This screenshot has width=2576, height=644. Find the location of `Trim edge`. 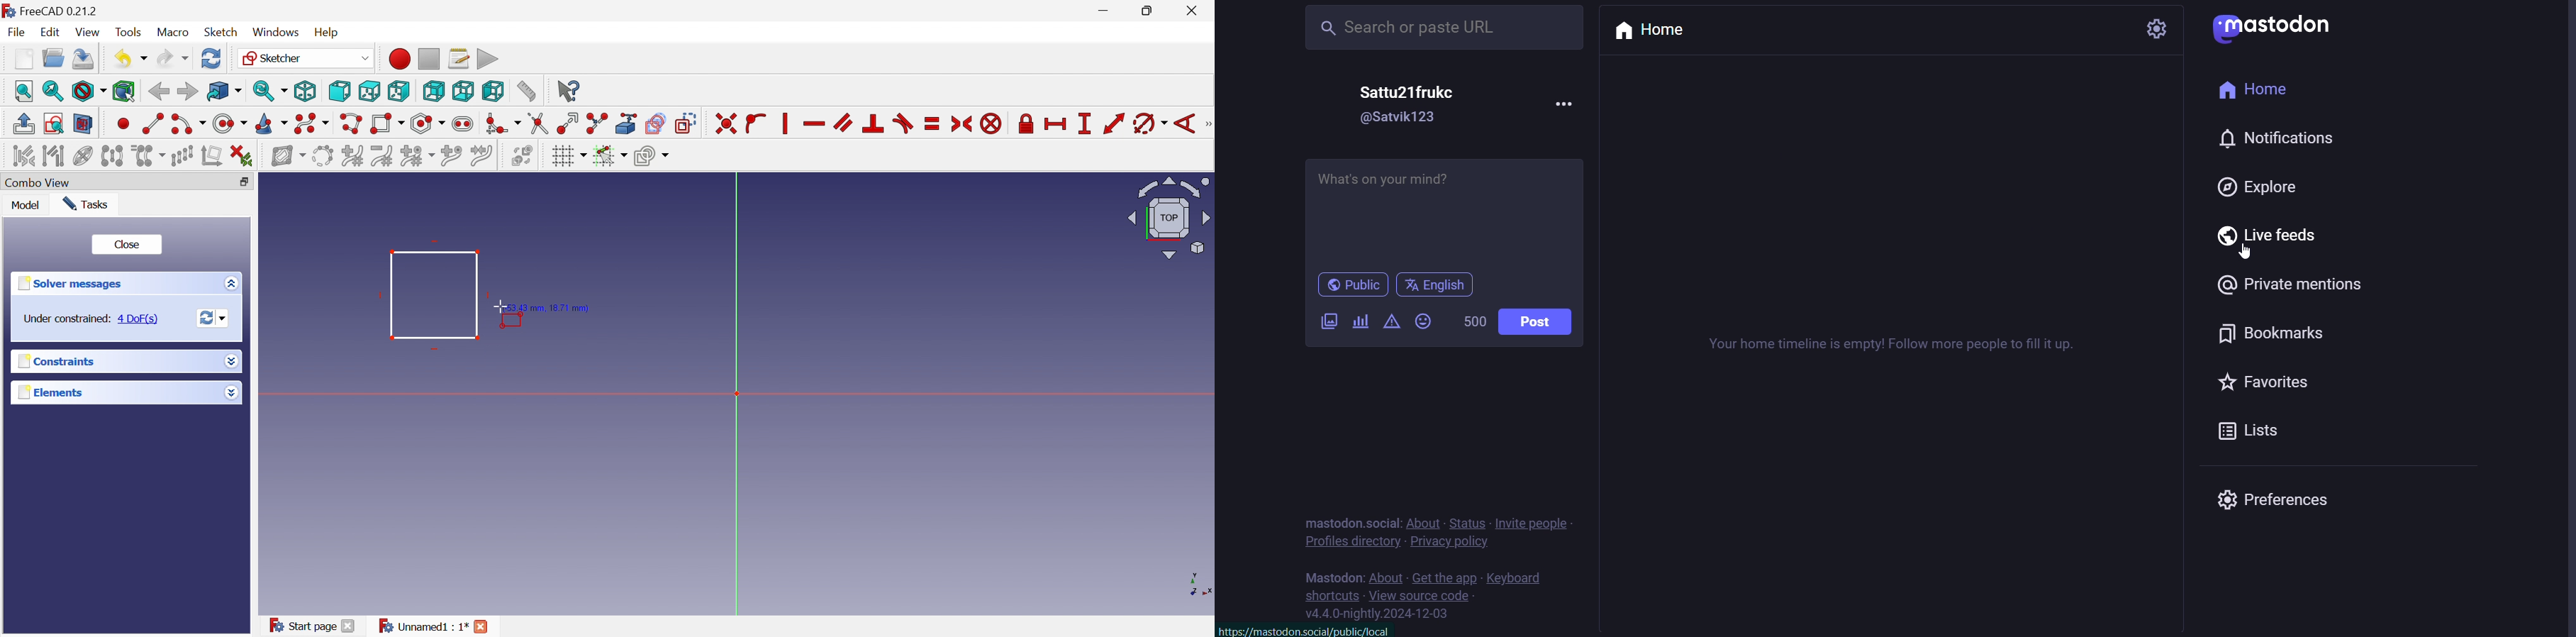

Trim edge is located at coordinates (537, 123).